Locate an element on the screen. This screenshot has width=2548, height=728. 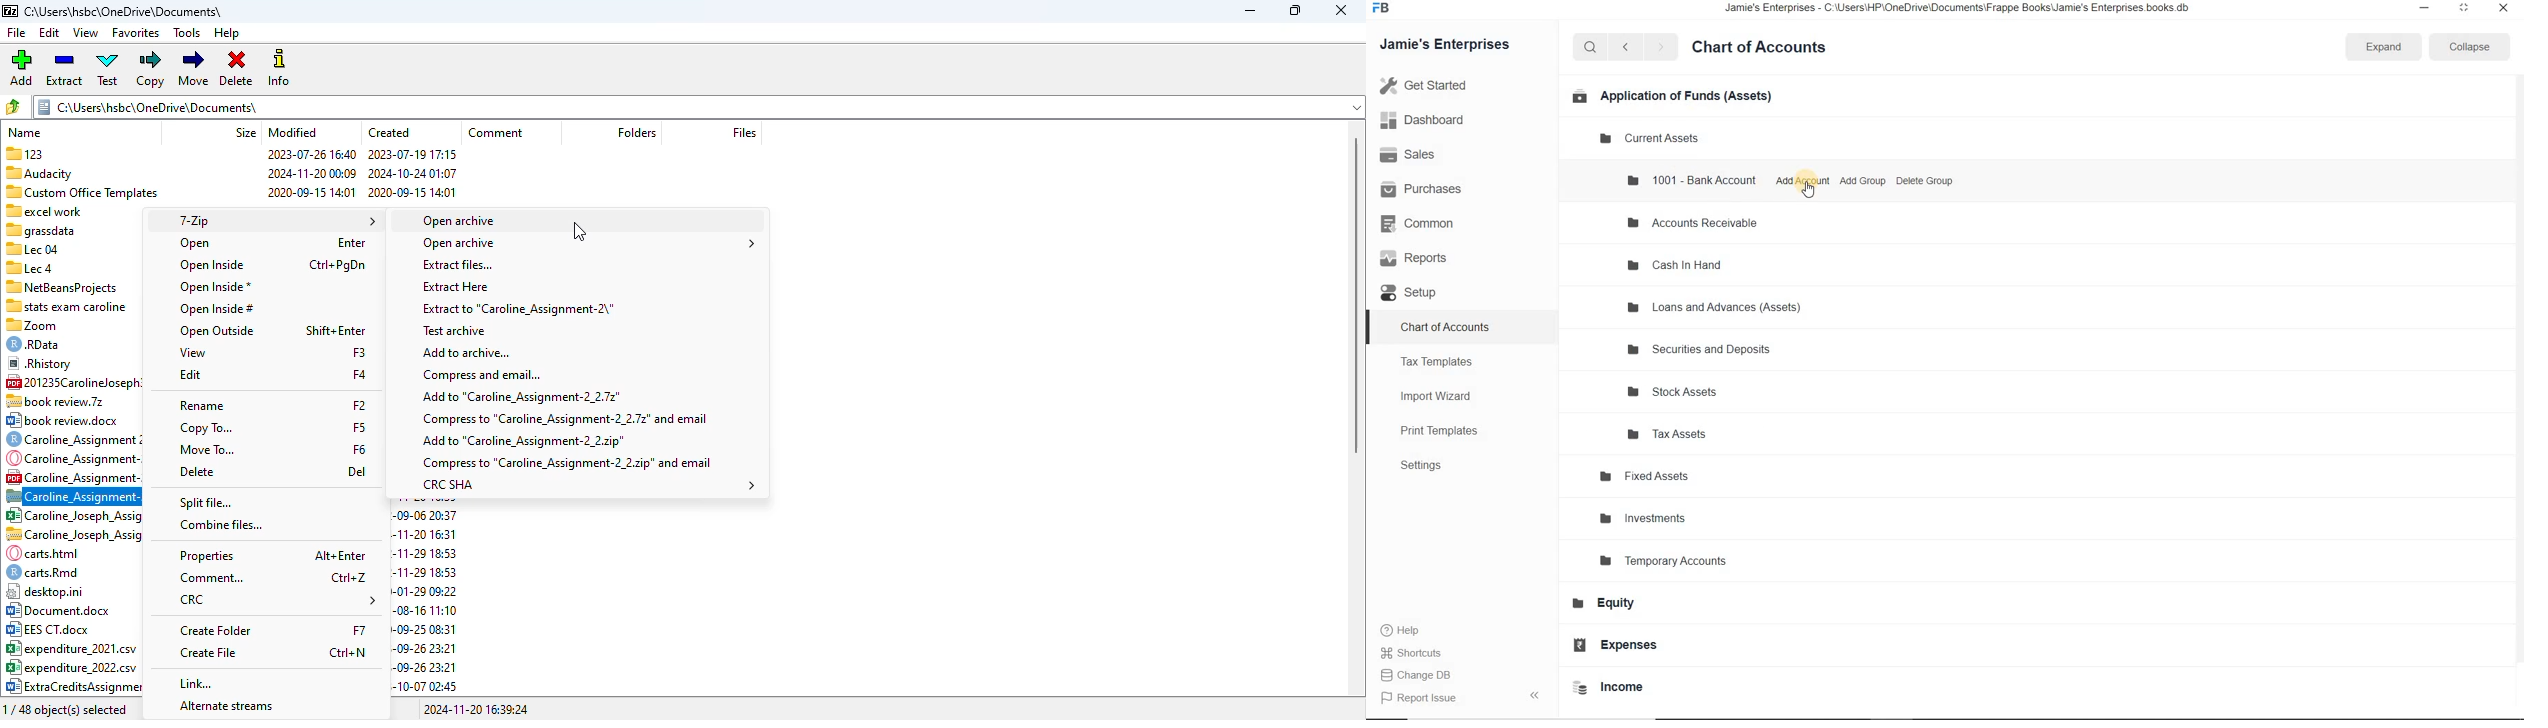
Cash In Hand is located at coordinates (1681, 265).